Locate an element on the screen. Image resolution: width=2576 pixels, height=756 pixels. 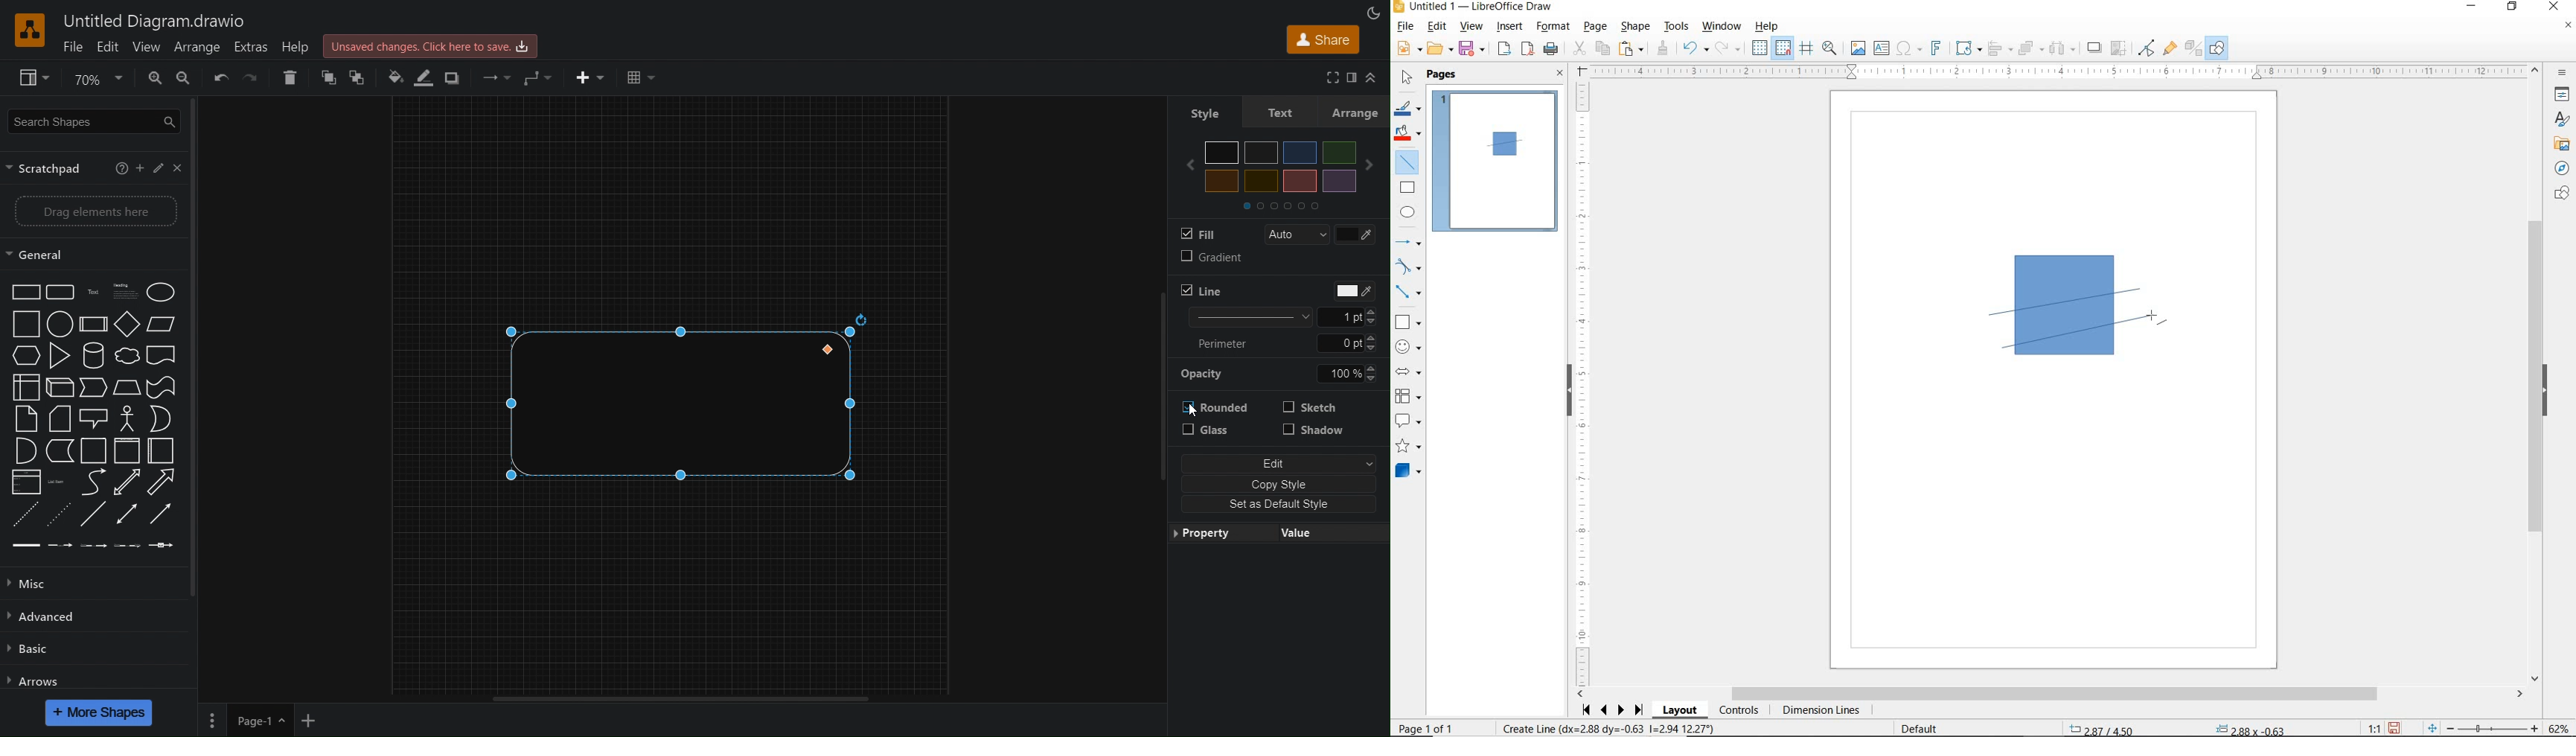
SCROLL NEXT is located at coordinates (1613, 710).